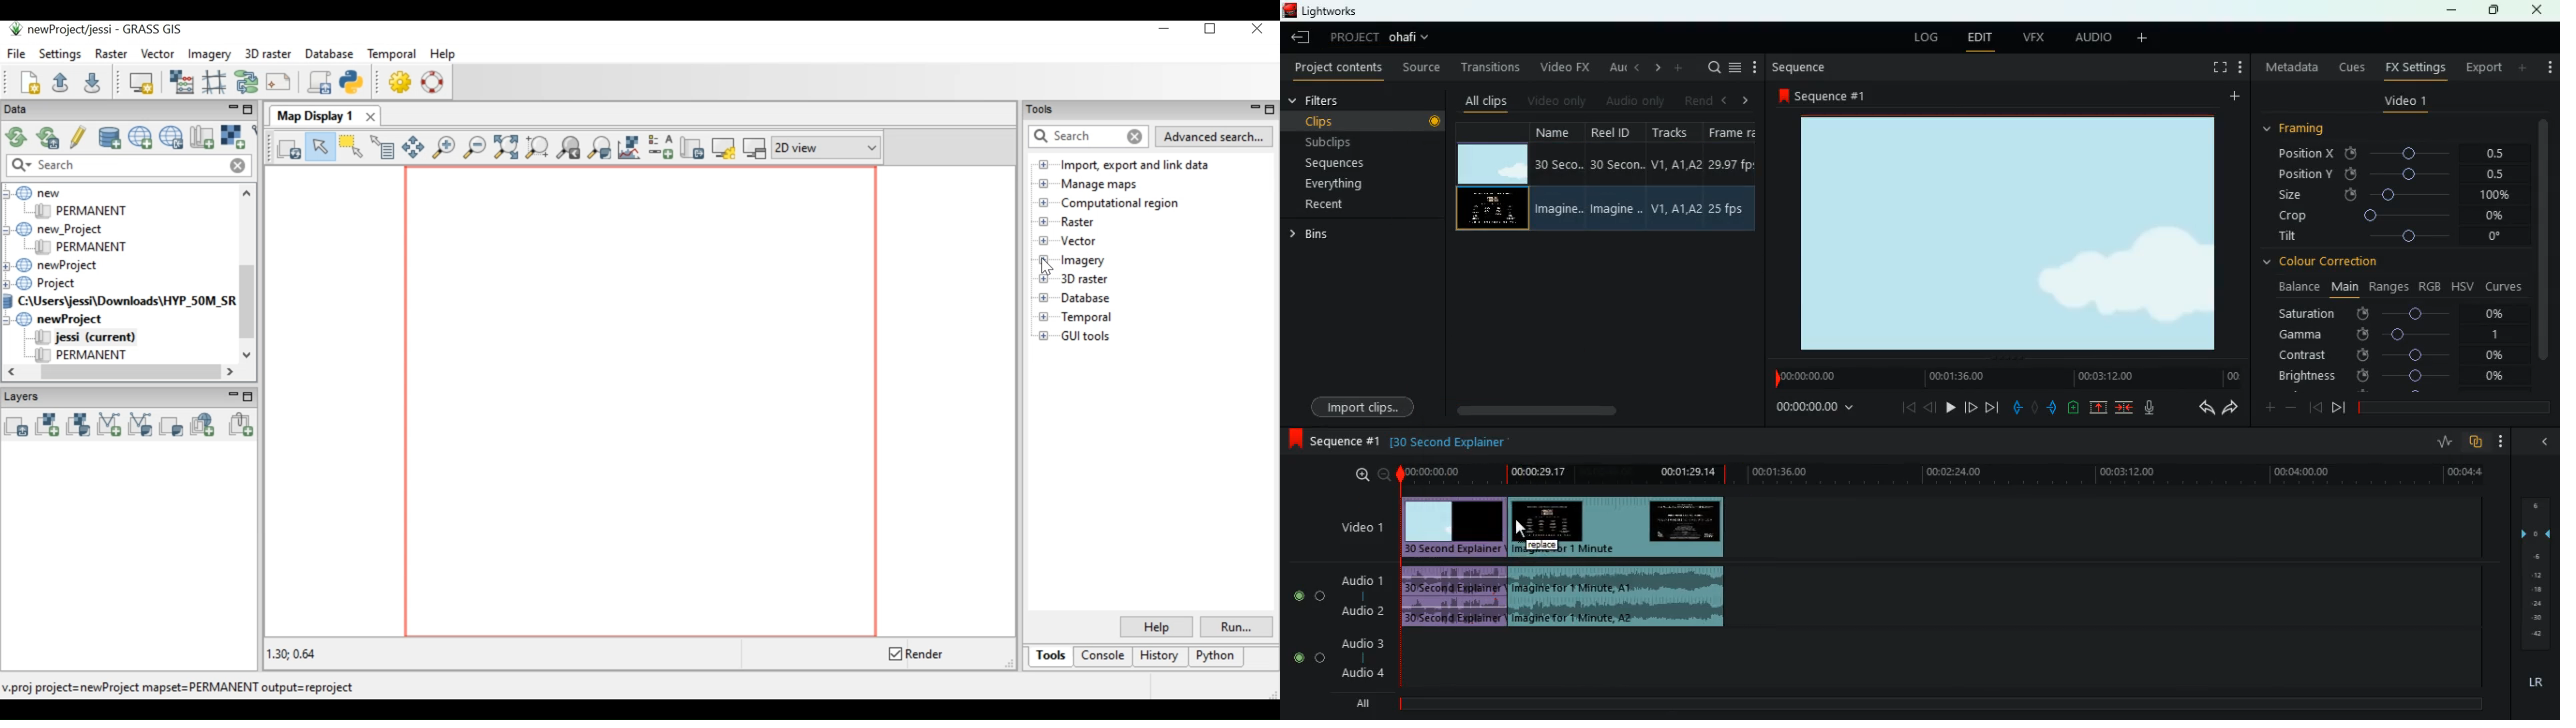 The height and width of the screenshot is (728, 2576). I want to click on play, so click(1947, 407).